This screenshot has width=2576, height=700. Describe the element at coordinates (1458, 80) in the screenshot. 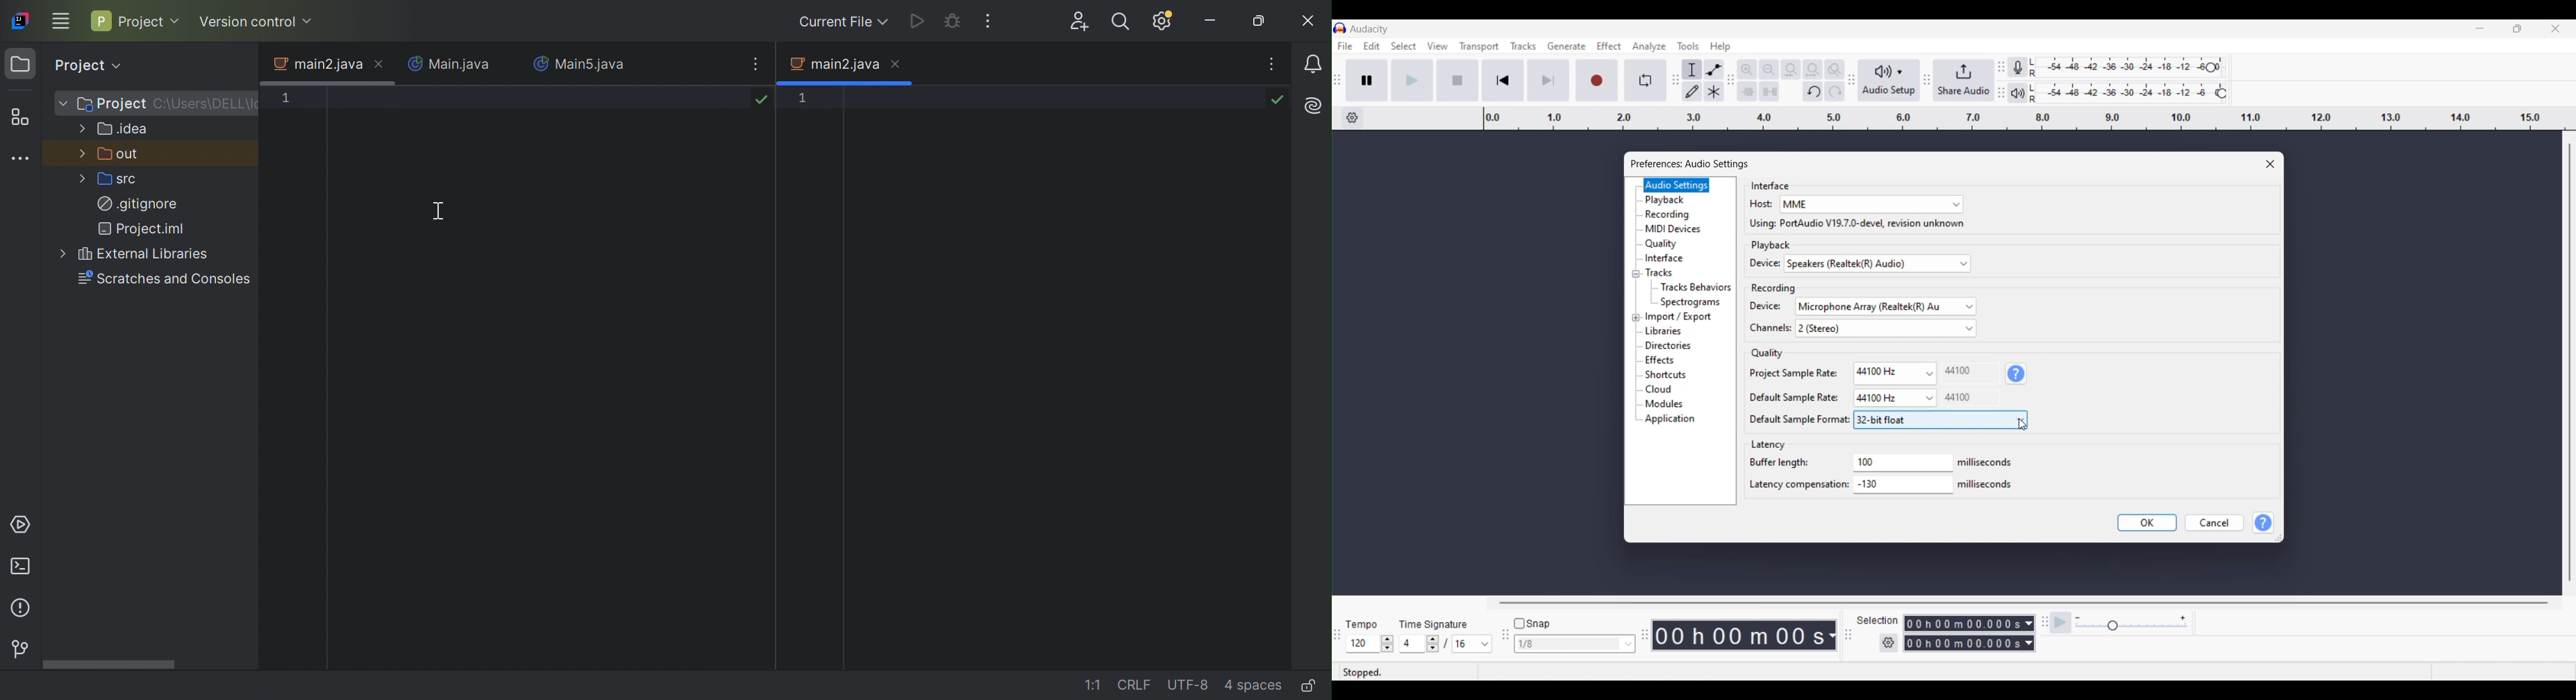

I see `Stop` at that location.